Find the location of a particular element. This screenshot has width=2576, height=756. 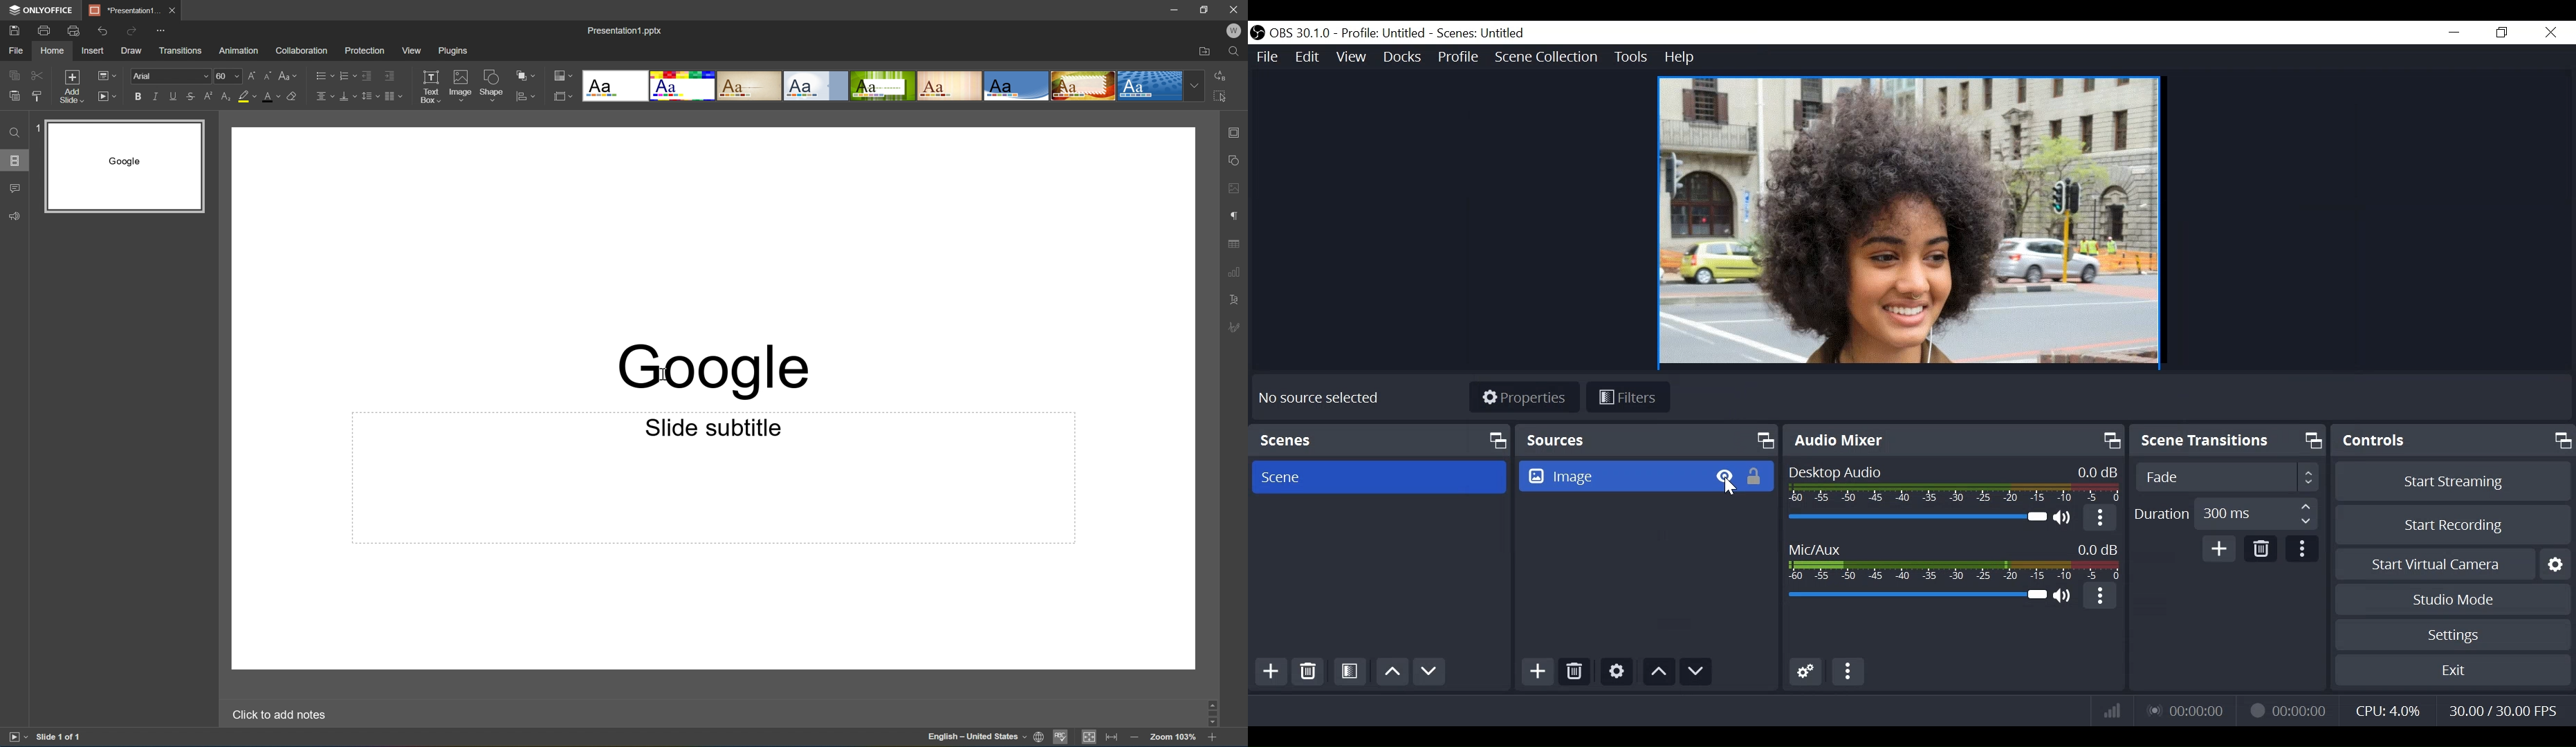

Slide subtitle is located at coordinates (714, 426).